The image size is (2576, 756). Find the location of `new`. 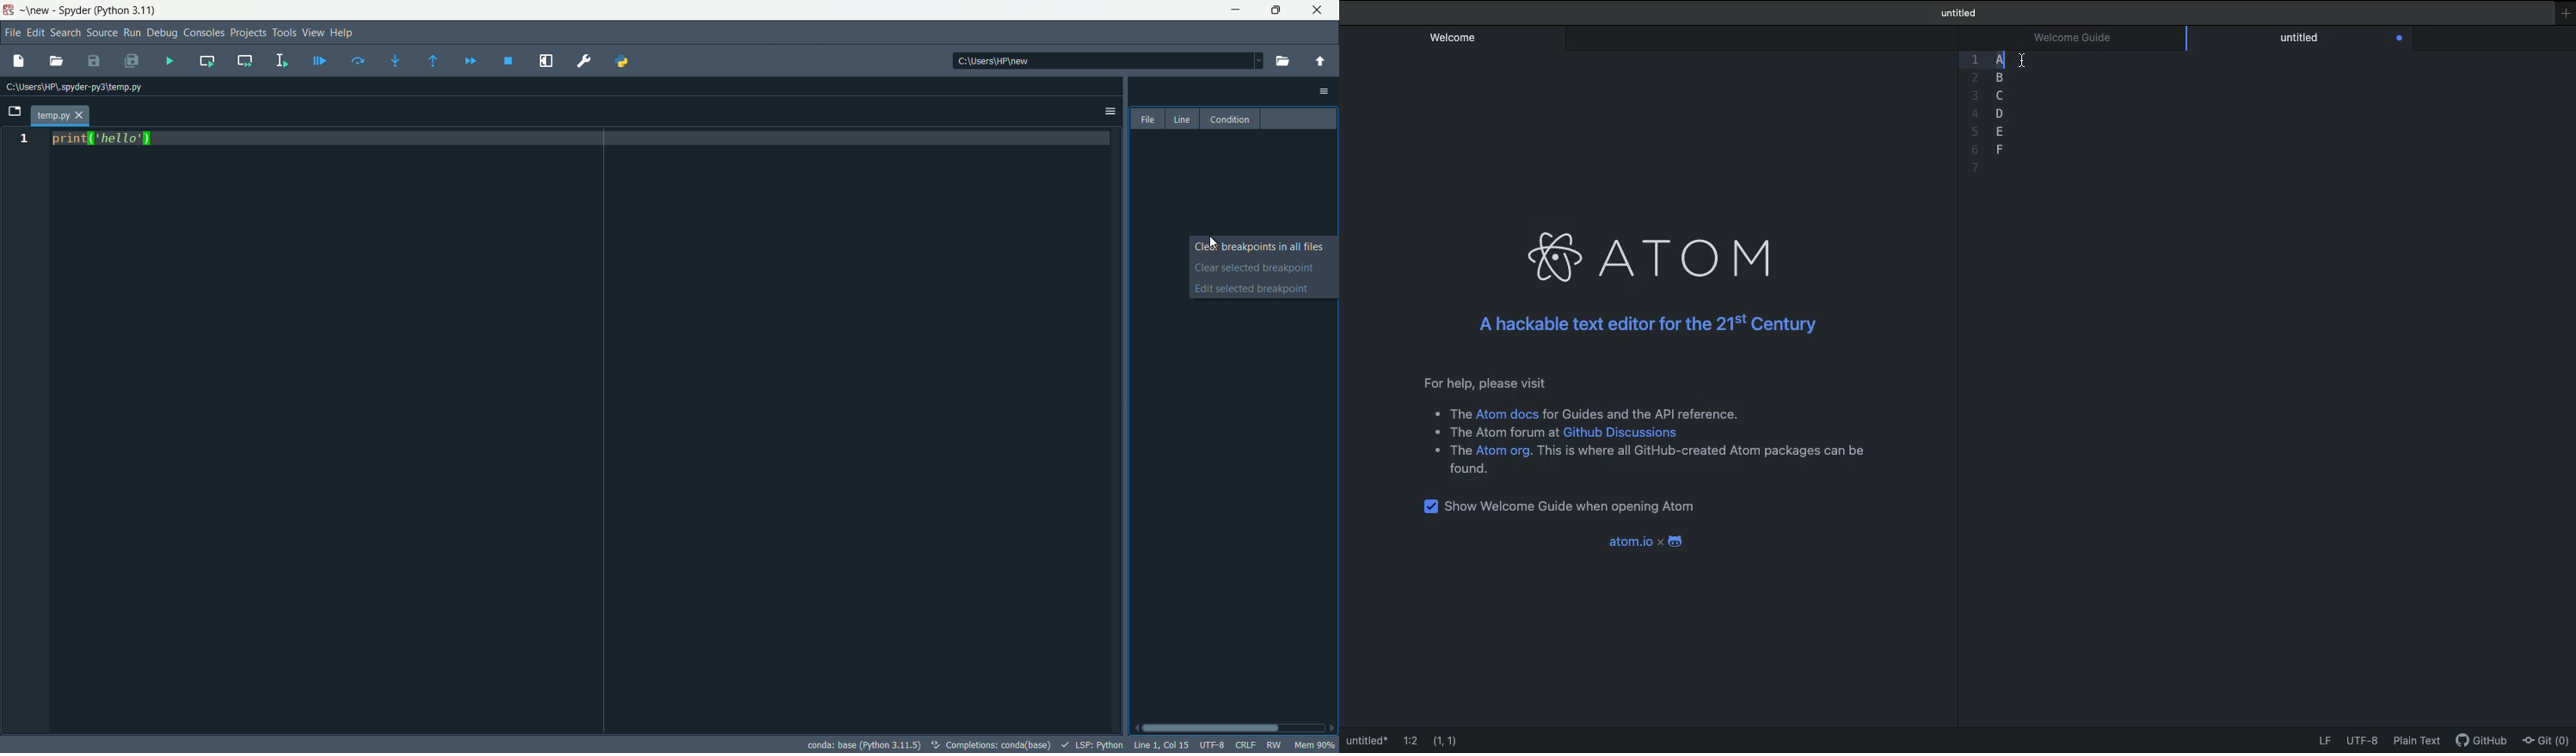

new is located at coordinates (37, 11).